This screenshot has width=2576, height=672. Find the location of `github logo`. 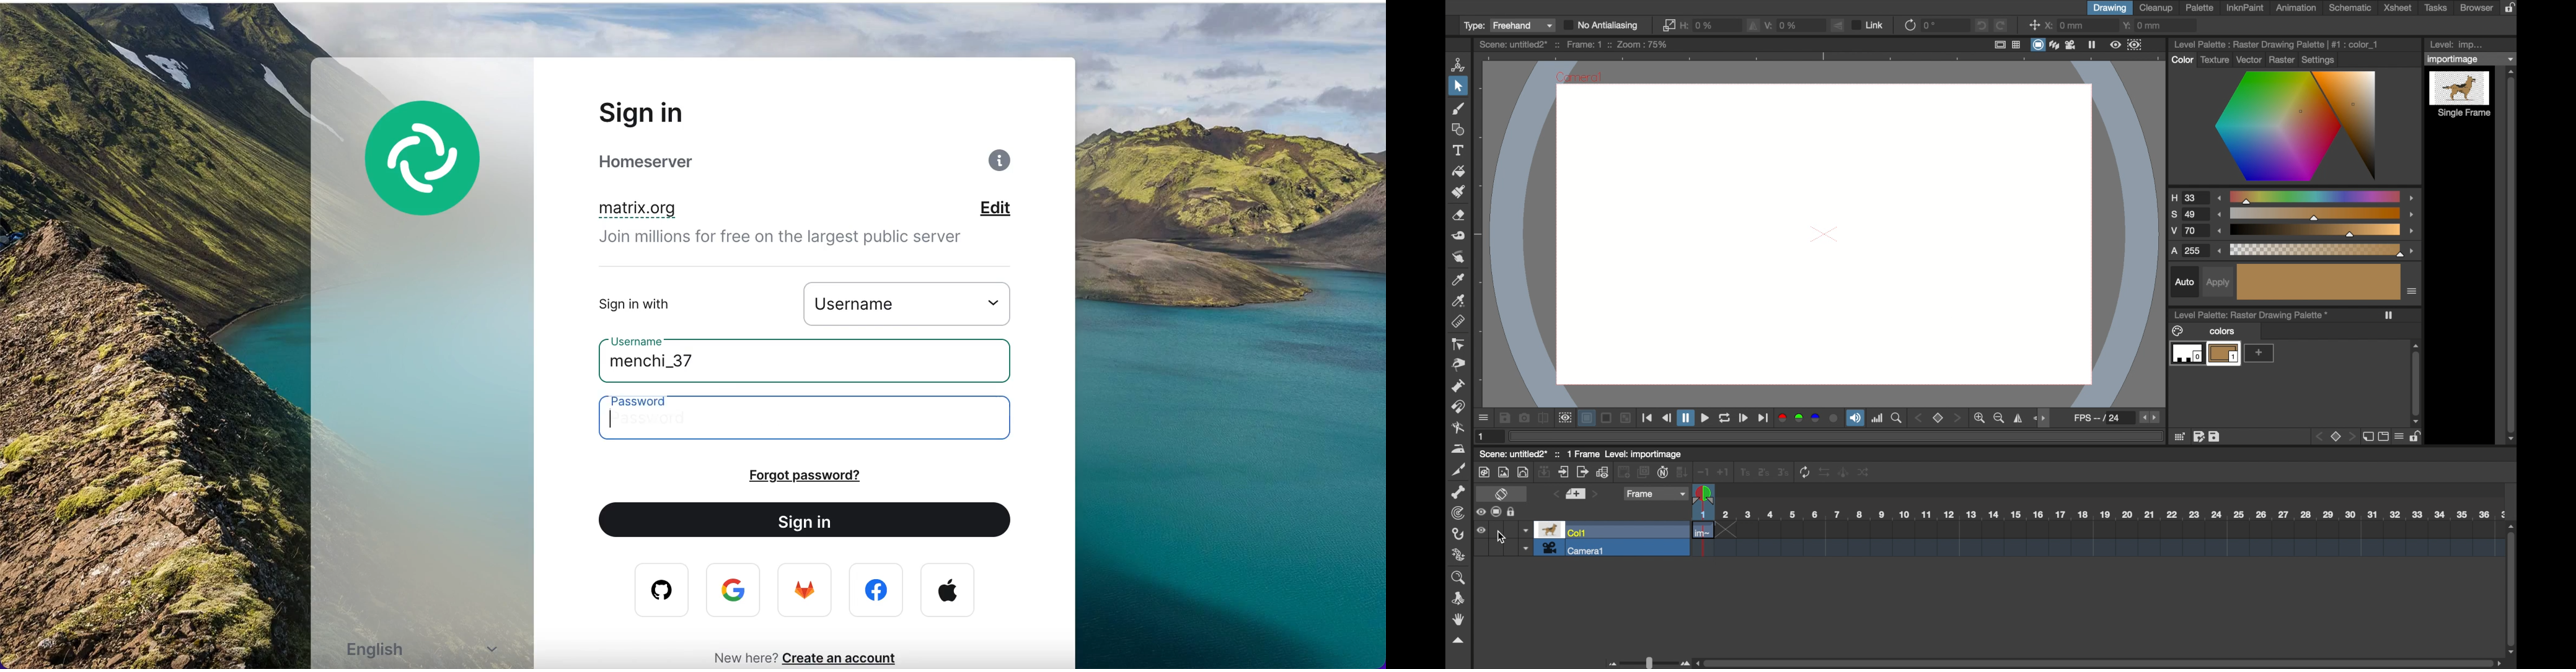

github logo is located at coordinates (654, 591).